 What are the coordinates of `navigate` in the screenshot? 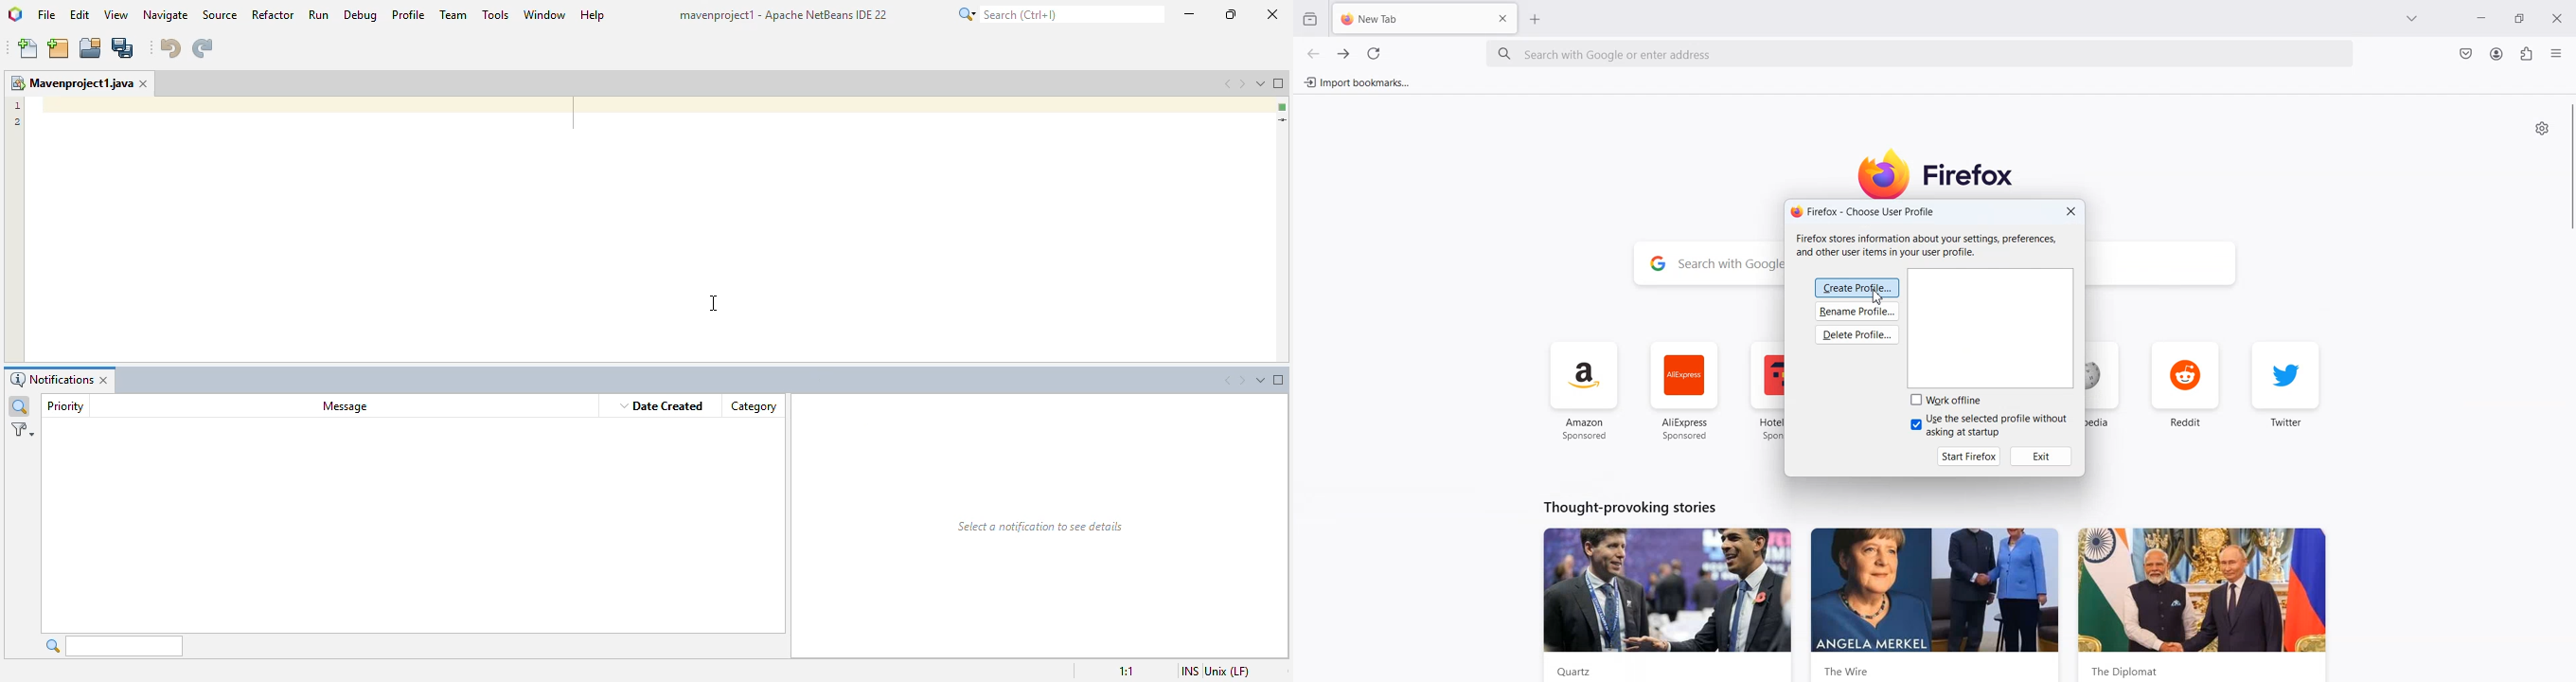 It's located at (168, 14).